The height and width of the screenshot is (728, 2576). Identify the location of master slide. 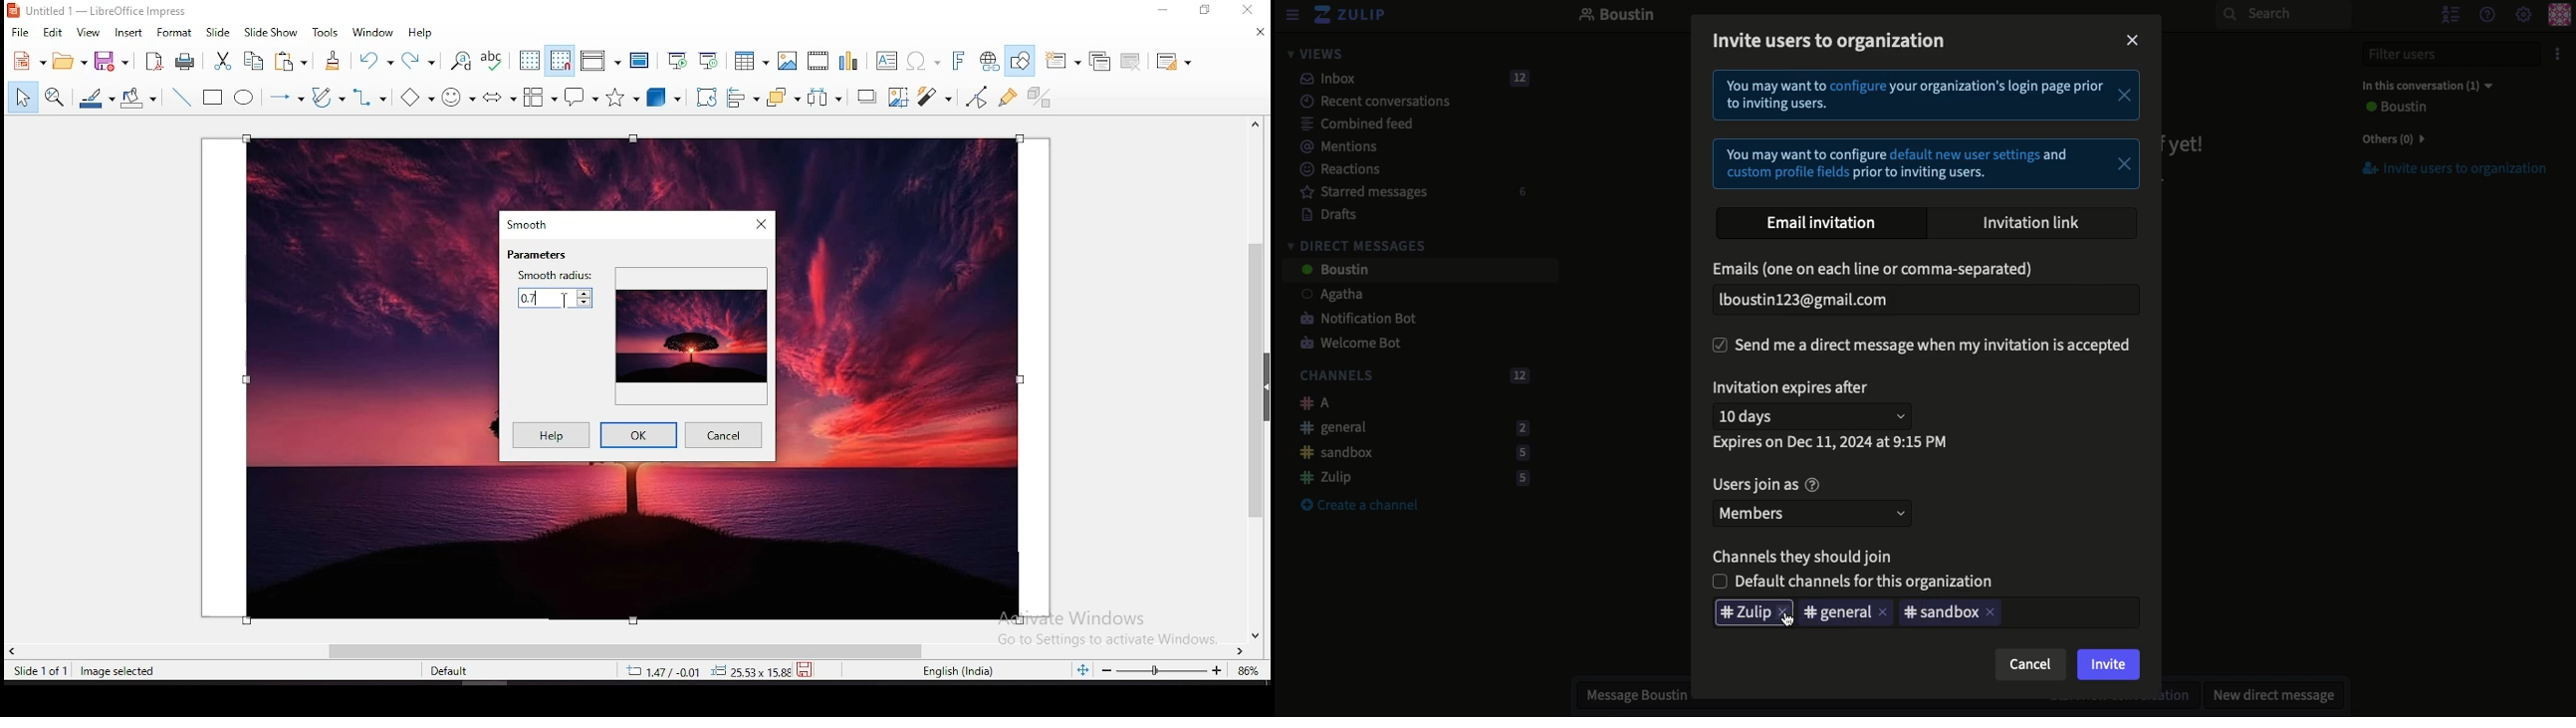
(638, 60).